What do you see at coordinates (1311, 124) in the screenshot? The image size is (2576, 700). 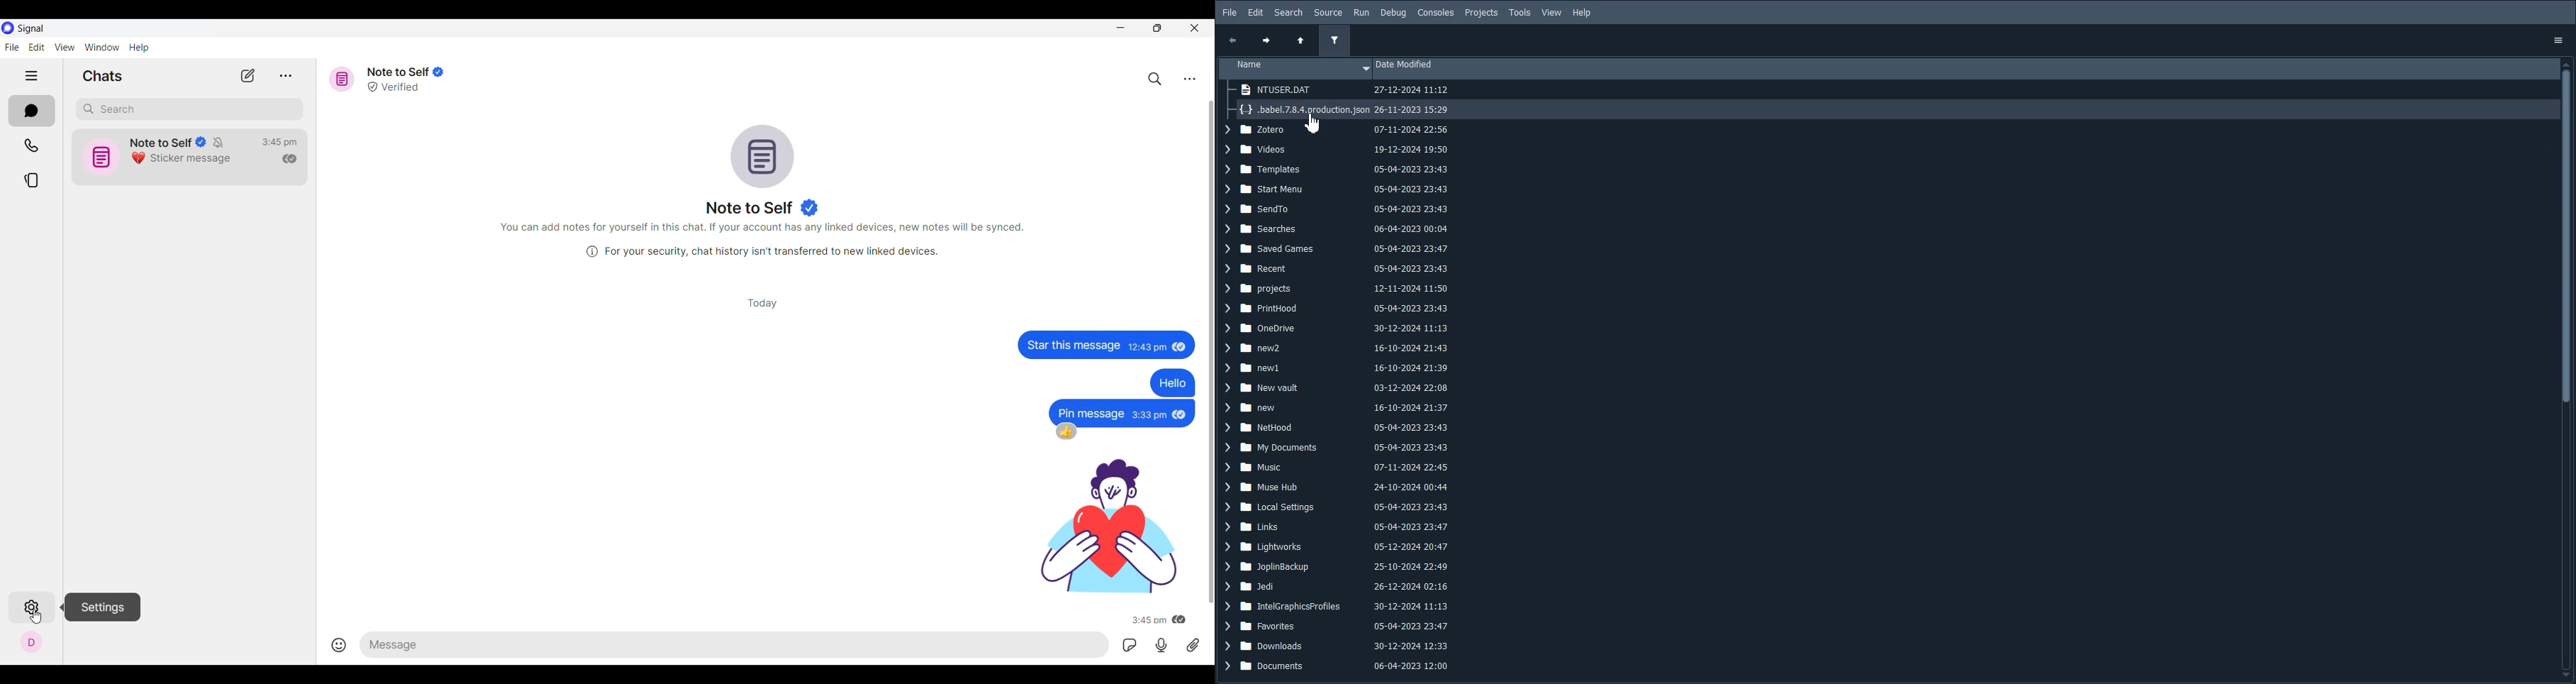 I see `Cursor` at bounding box center [1311, 124].